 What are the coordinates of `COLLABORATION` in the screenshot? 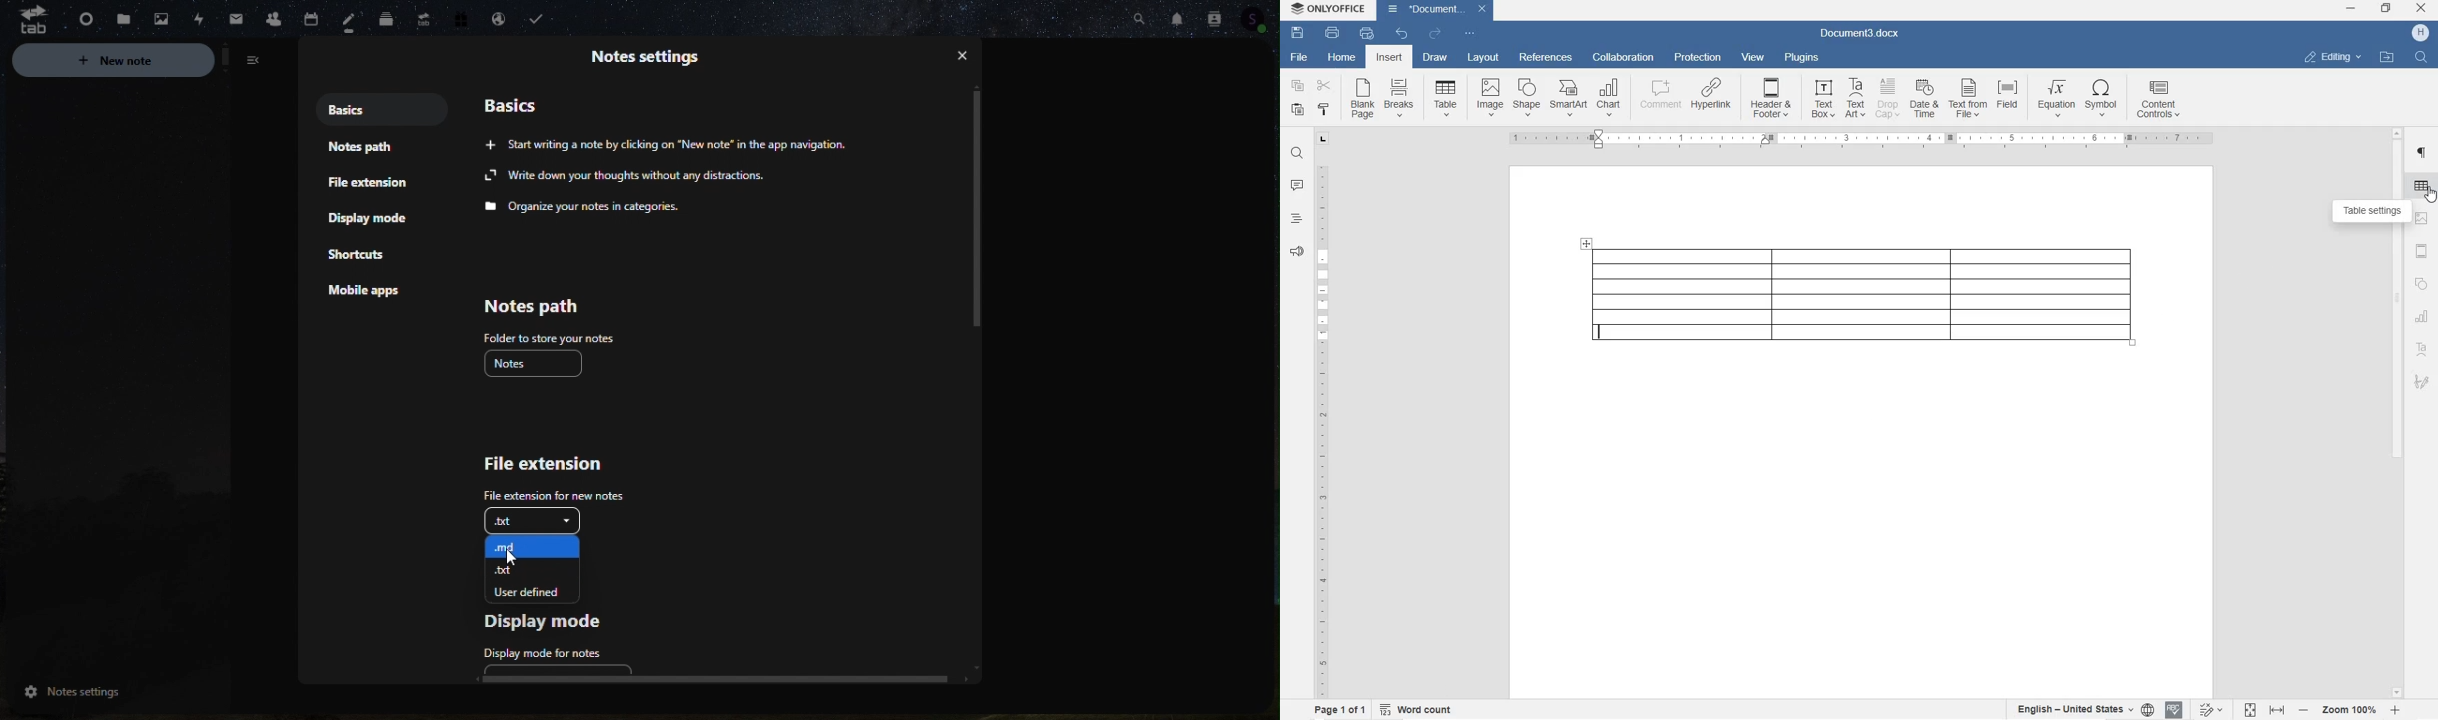 It's located at (1624, 58).